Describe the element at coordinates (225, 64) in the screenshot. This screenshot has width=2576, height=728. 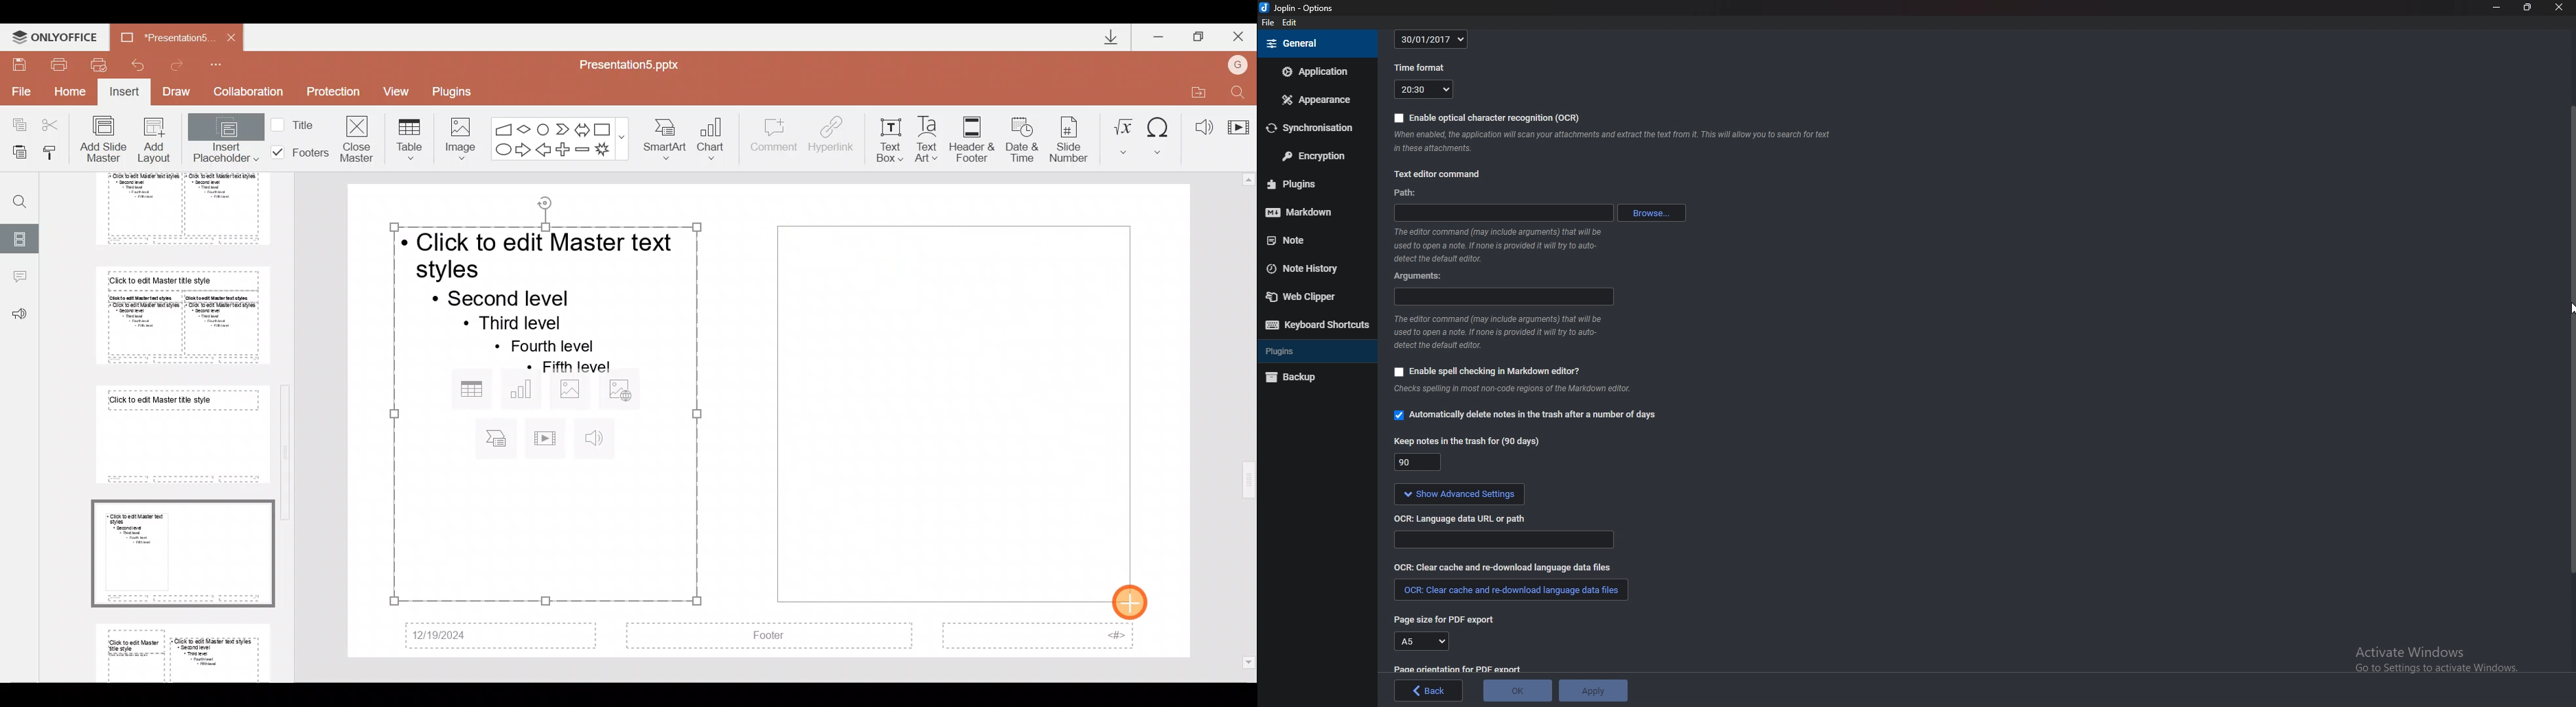
I see `Customize quick access toolbar` at that location.